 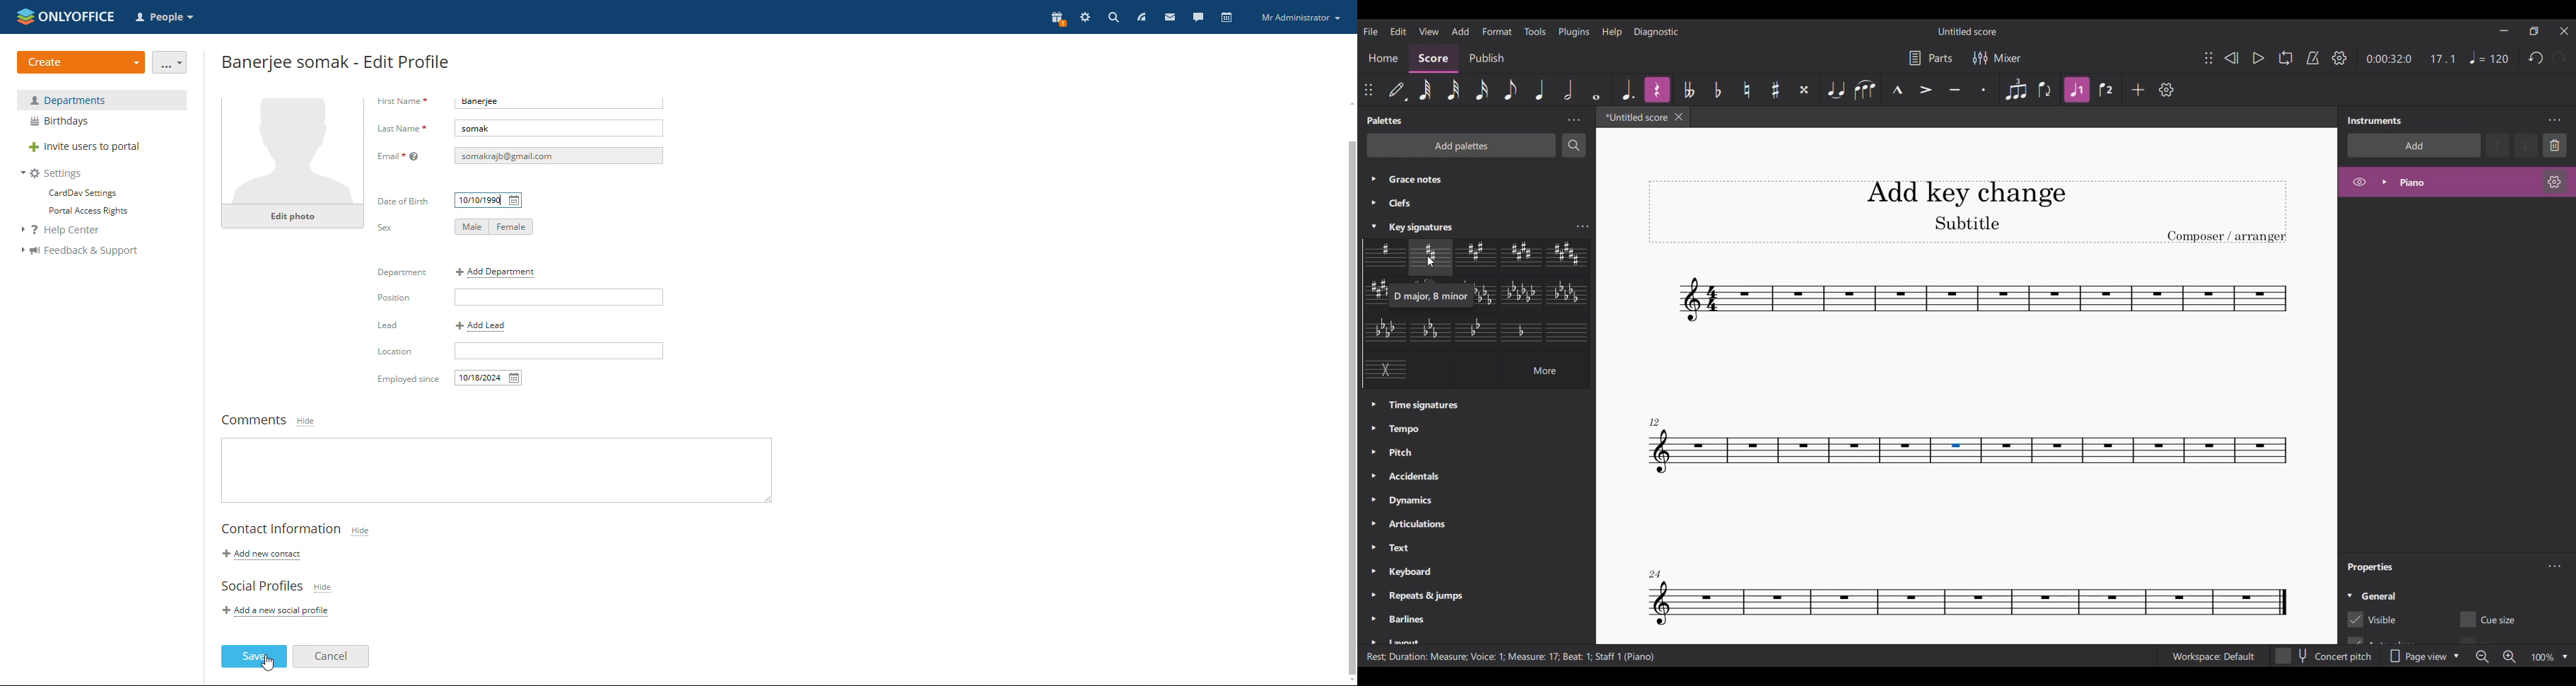 What do you see at coordinates (481, 326) in the screenshot?
I see `add lead` at bounding box center [481, 326].